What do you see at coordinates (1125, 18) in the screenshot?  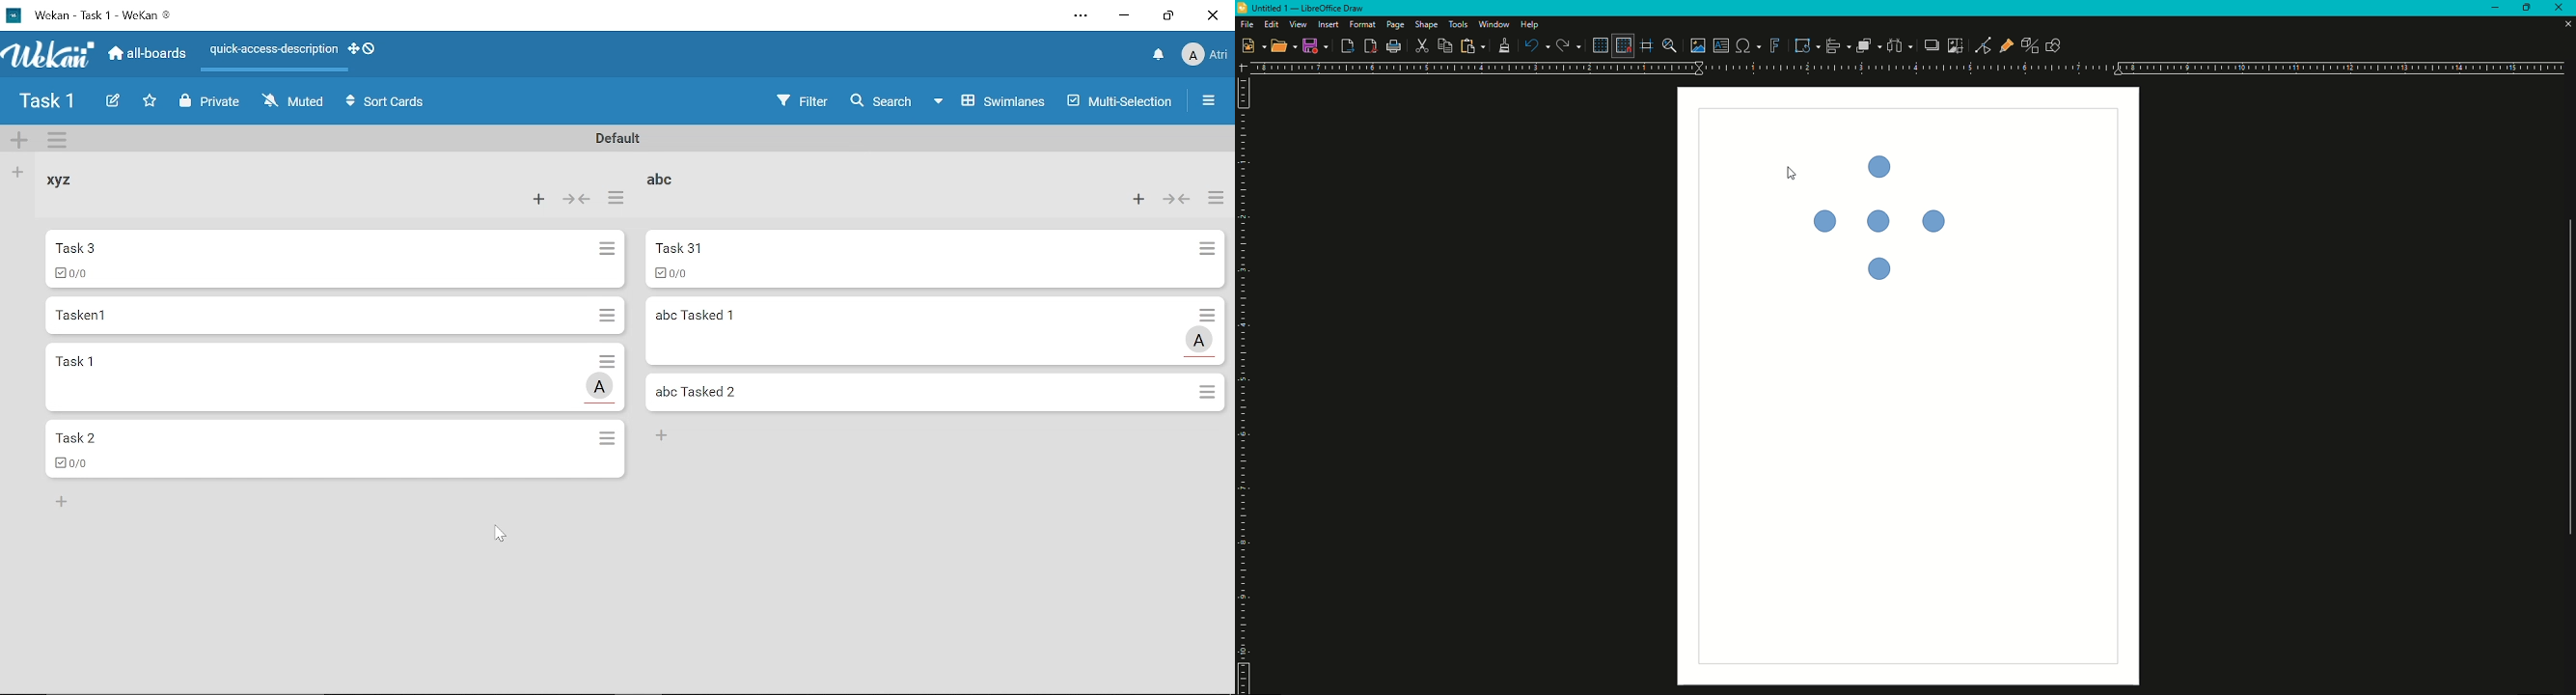 I see `Minimize` at bounding box center [1125, 18].